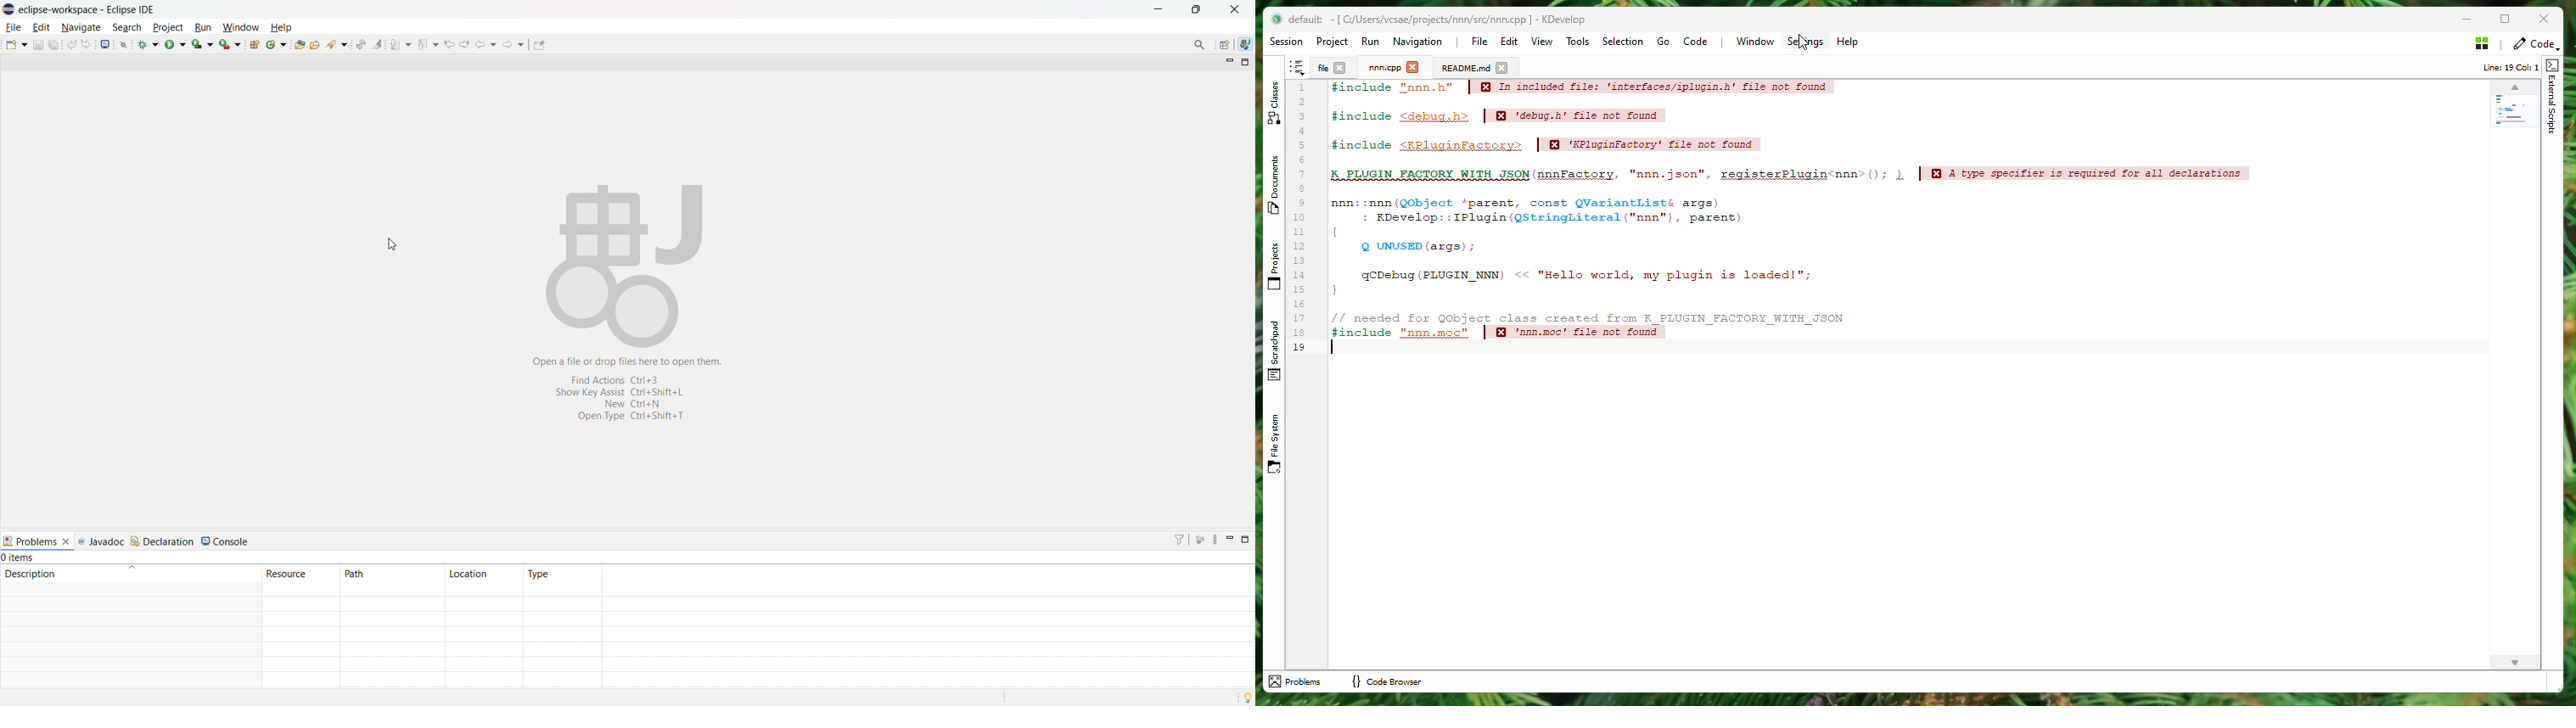 This screenshot has height=728, width=2576. Describe the element at coordinates (1300, 218) in the screenshot. I see `10` at that location.